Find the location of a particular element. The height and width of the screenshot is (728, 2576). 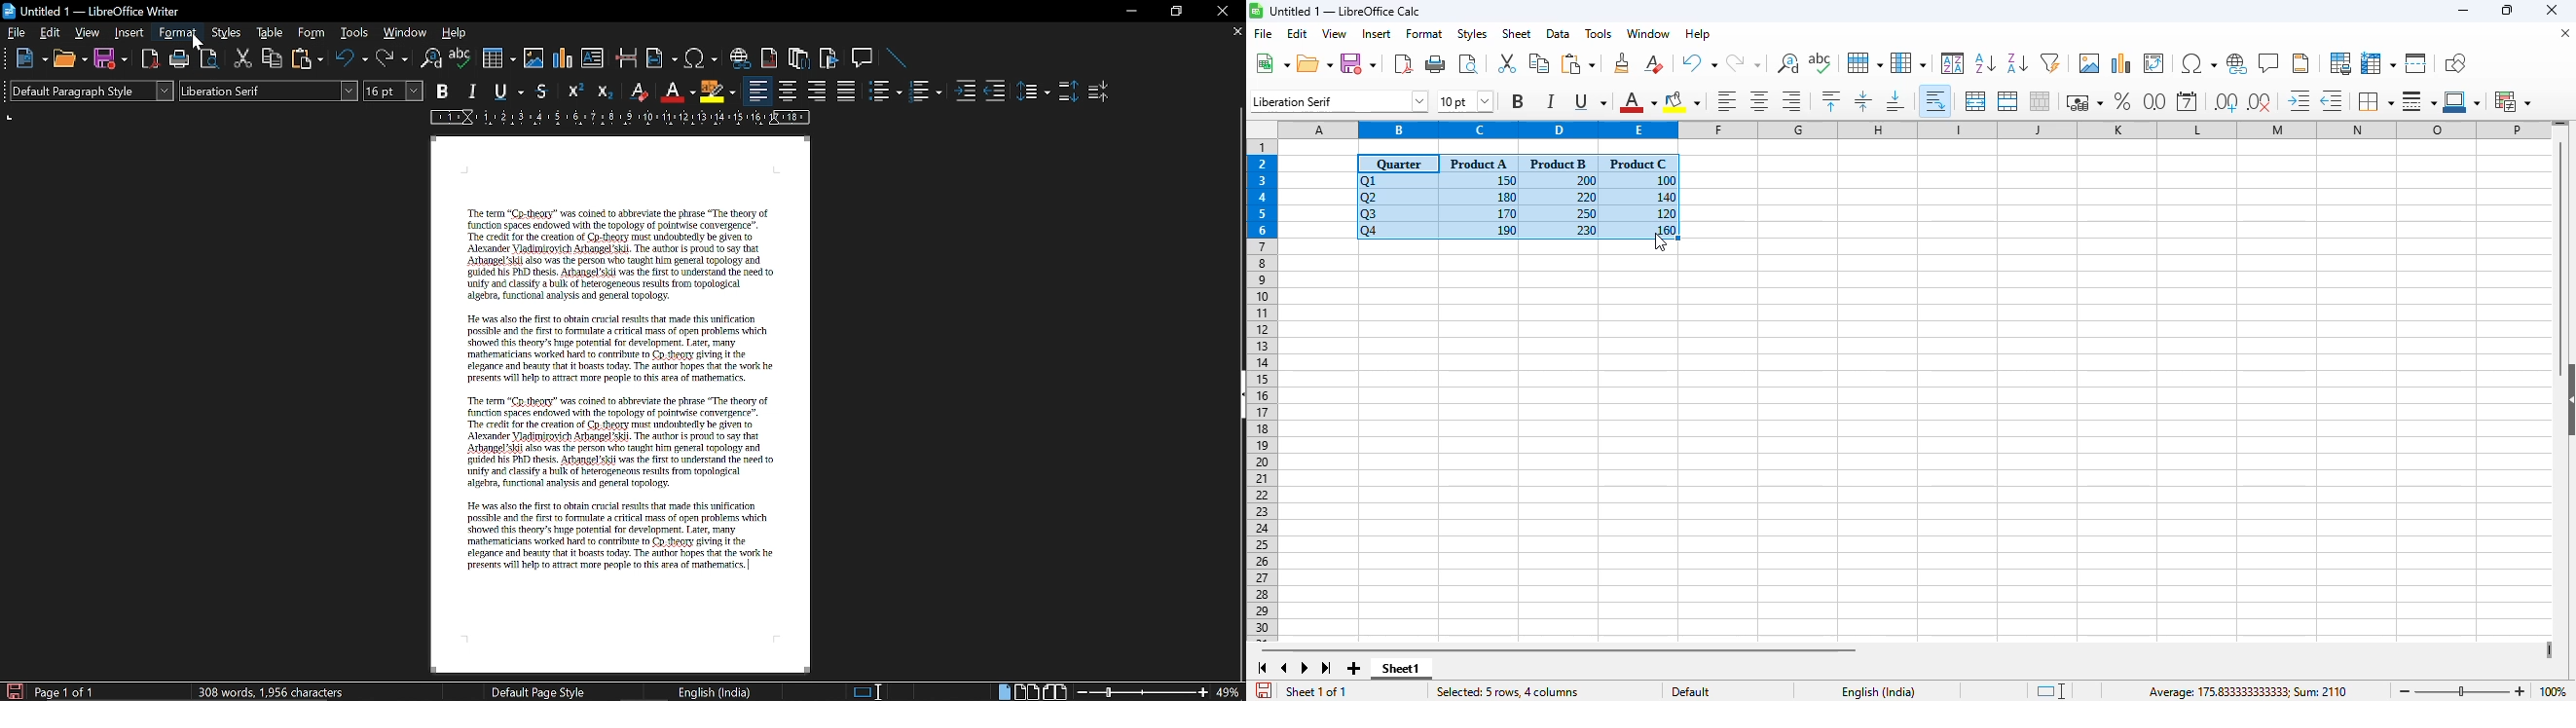

border style is located at coordinates (2419, 101).